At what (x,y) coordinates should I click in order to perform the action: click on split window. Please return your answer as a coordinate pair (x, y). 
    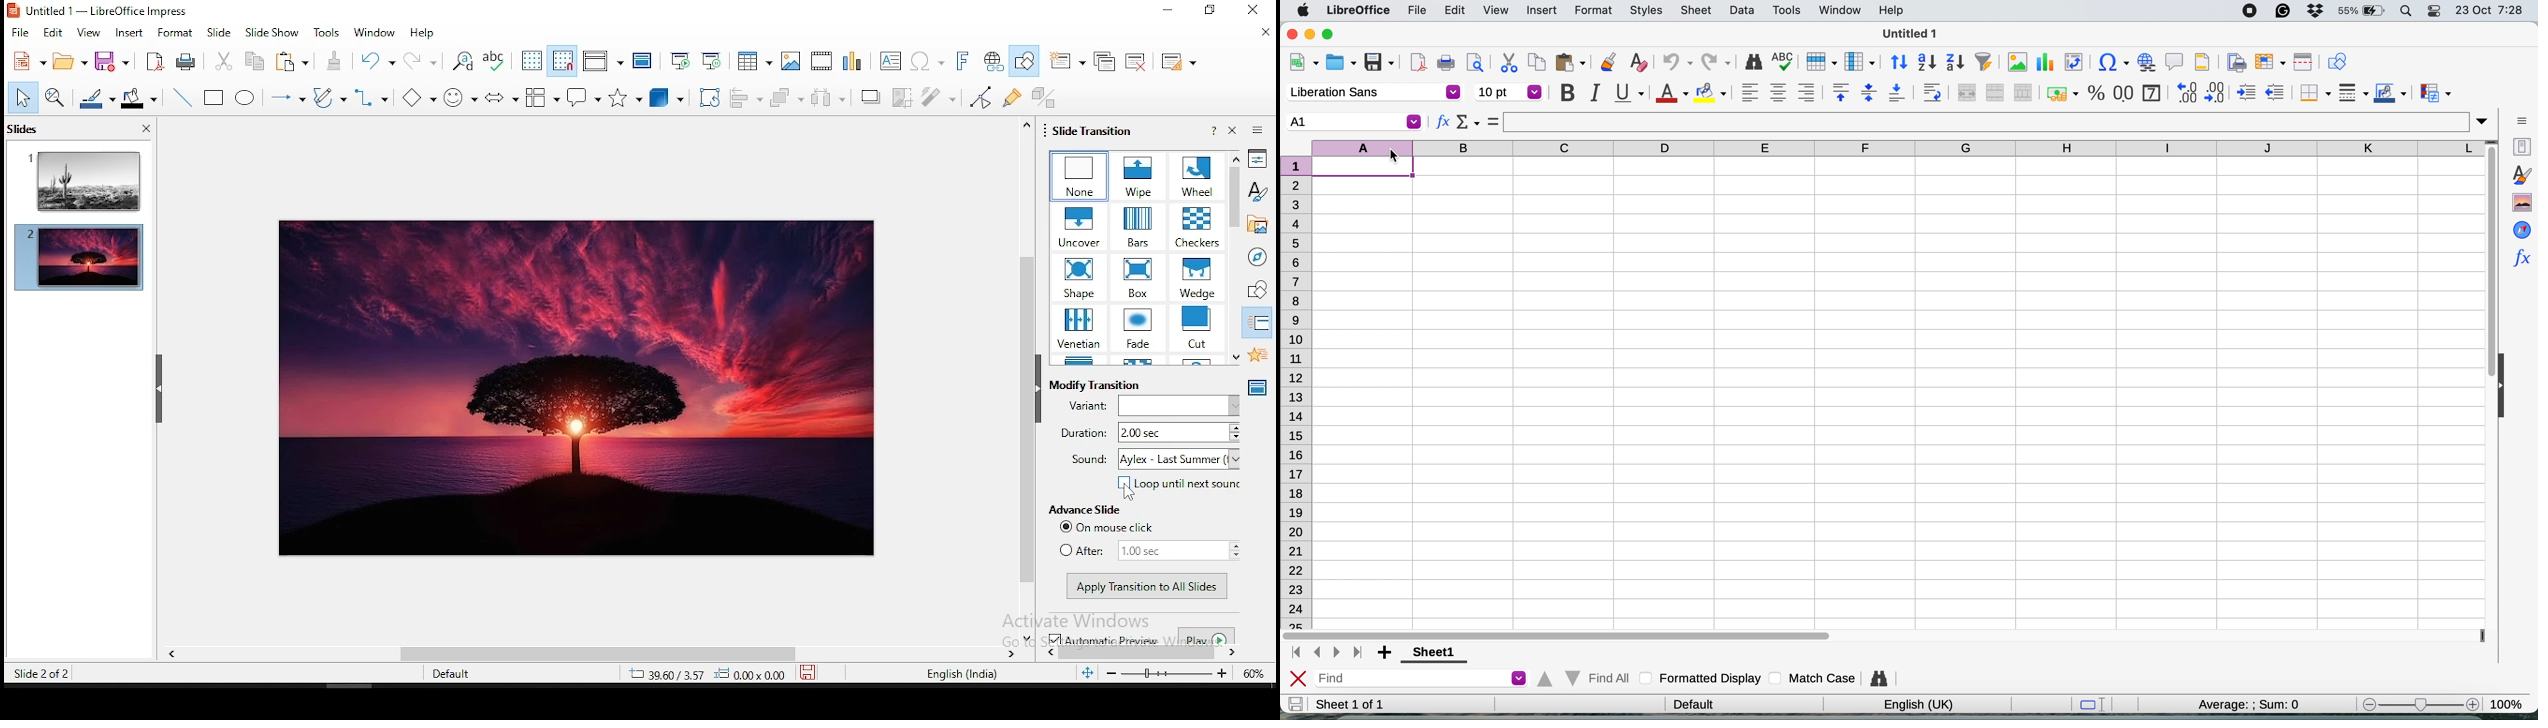
    Looking at the image, I should click on (2305, 62).